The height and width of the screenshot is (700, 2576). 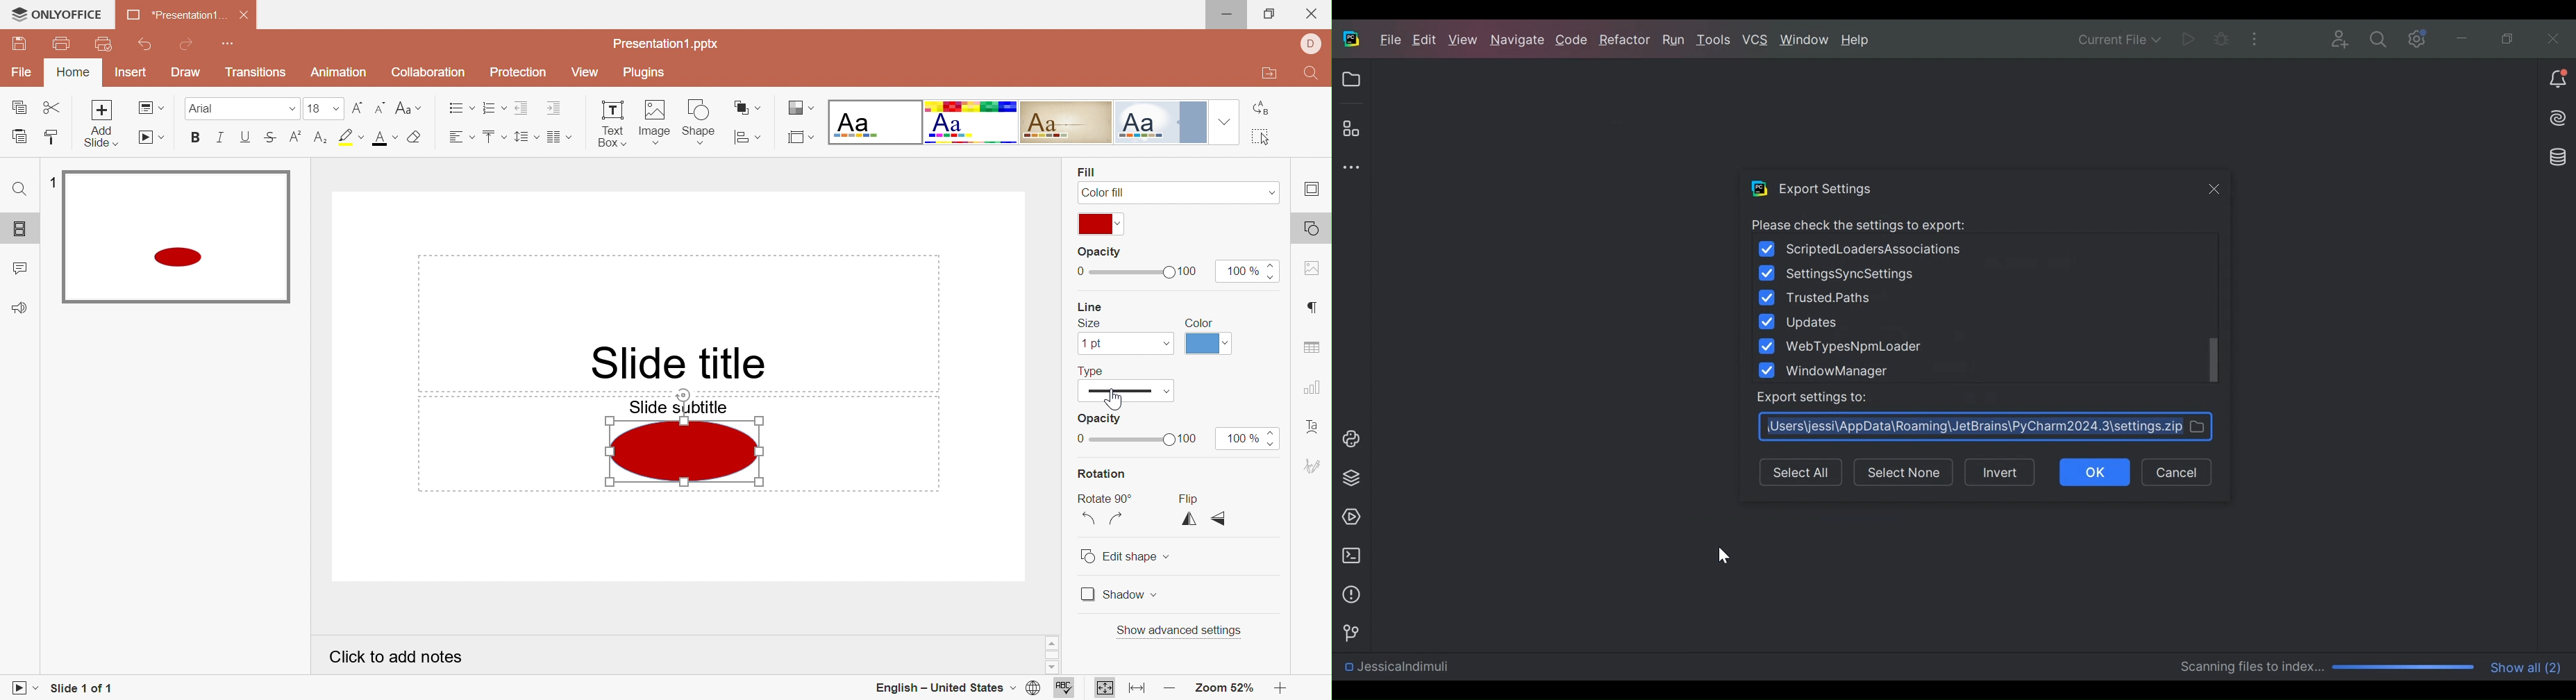 What do you see at coordinates (1169, 691) in the screenshot?
I see `Zoom out` at bounding box center [1169, 691].